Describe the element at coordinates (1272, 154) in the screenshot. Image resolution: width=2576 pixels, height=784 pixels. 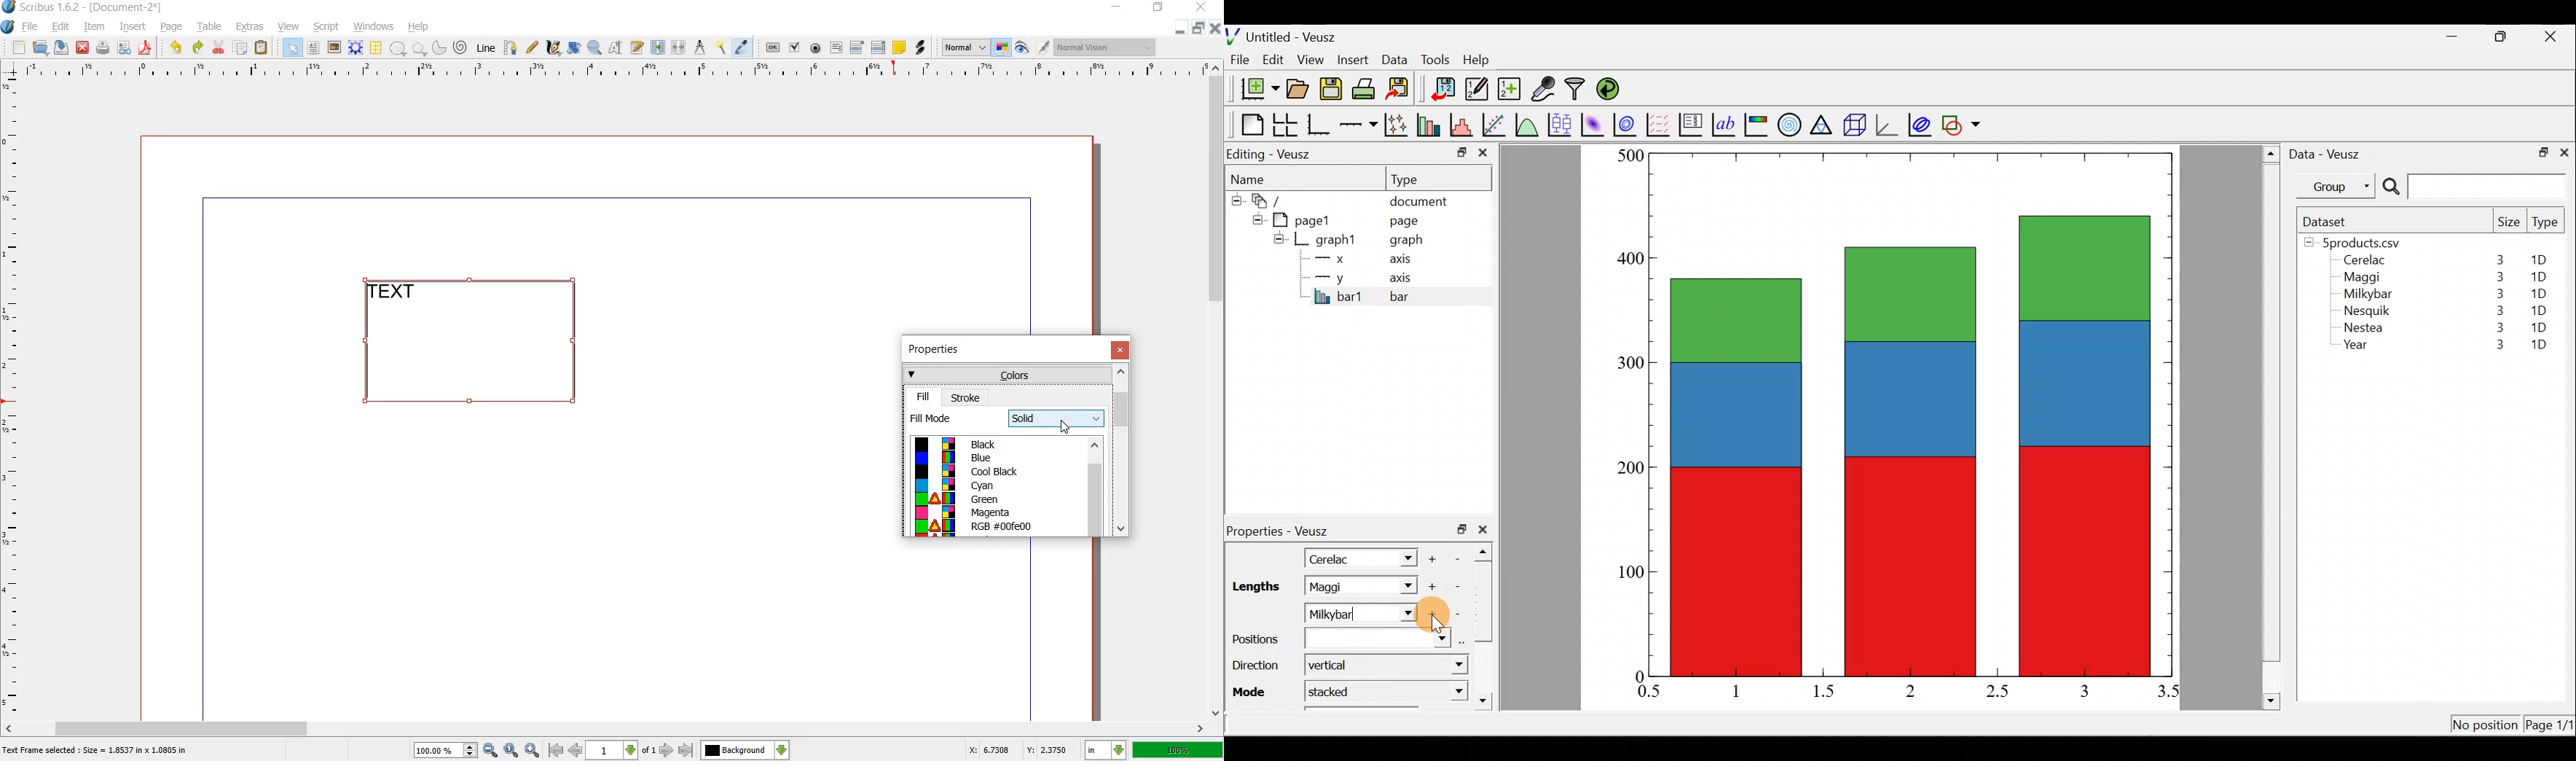
I see `Editing - Veusz` at that location.